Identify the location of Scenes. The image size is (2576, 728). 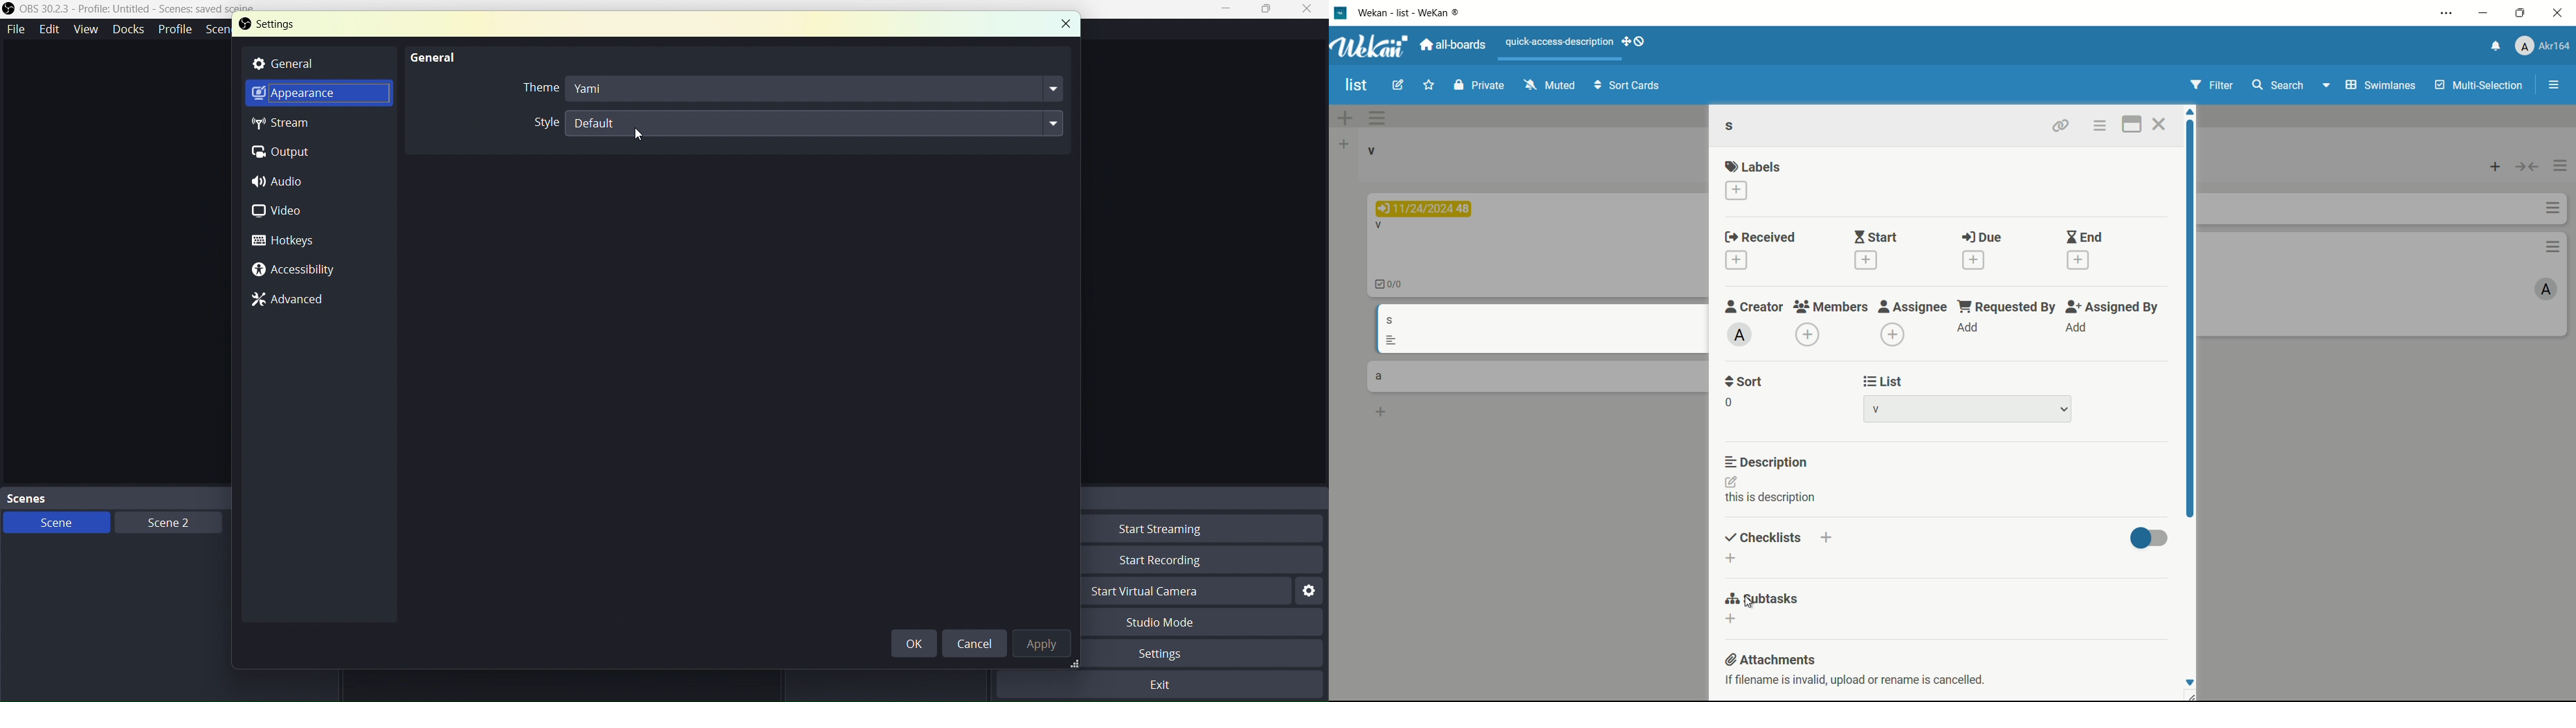
(152, 497).